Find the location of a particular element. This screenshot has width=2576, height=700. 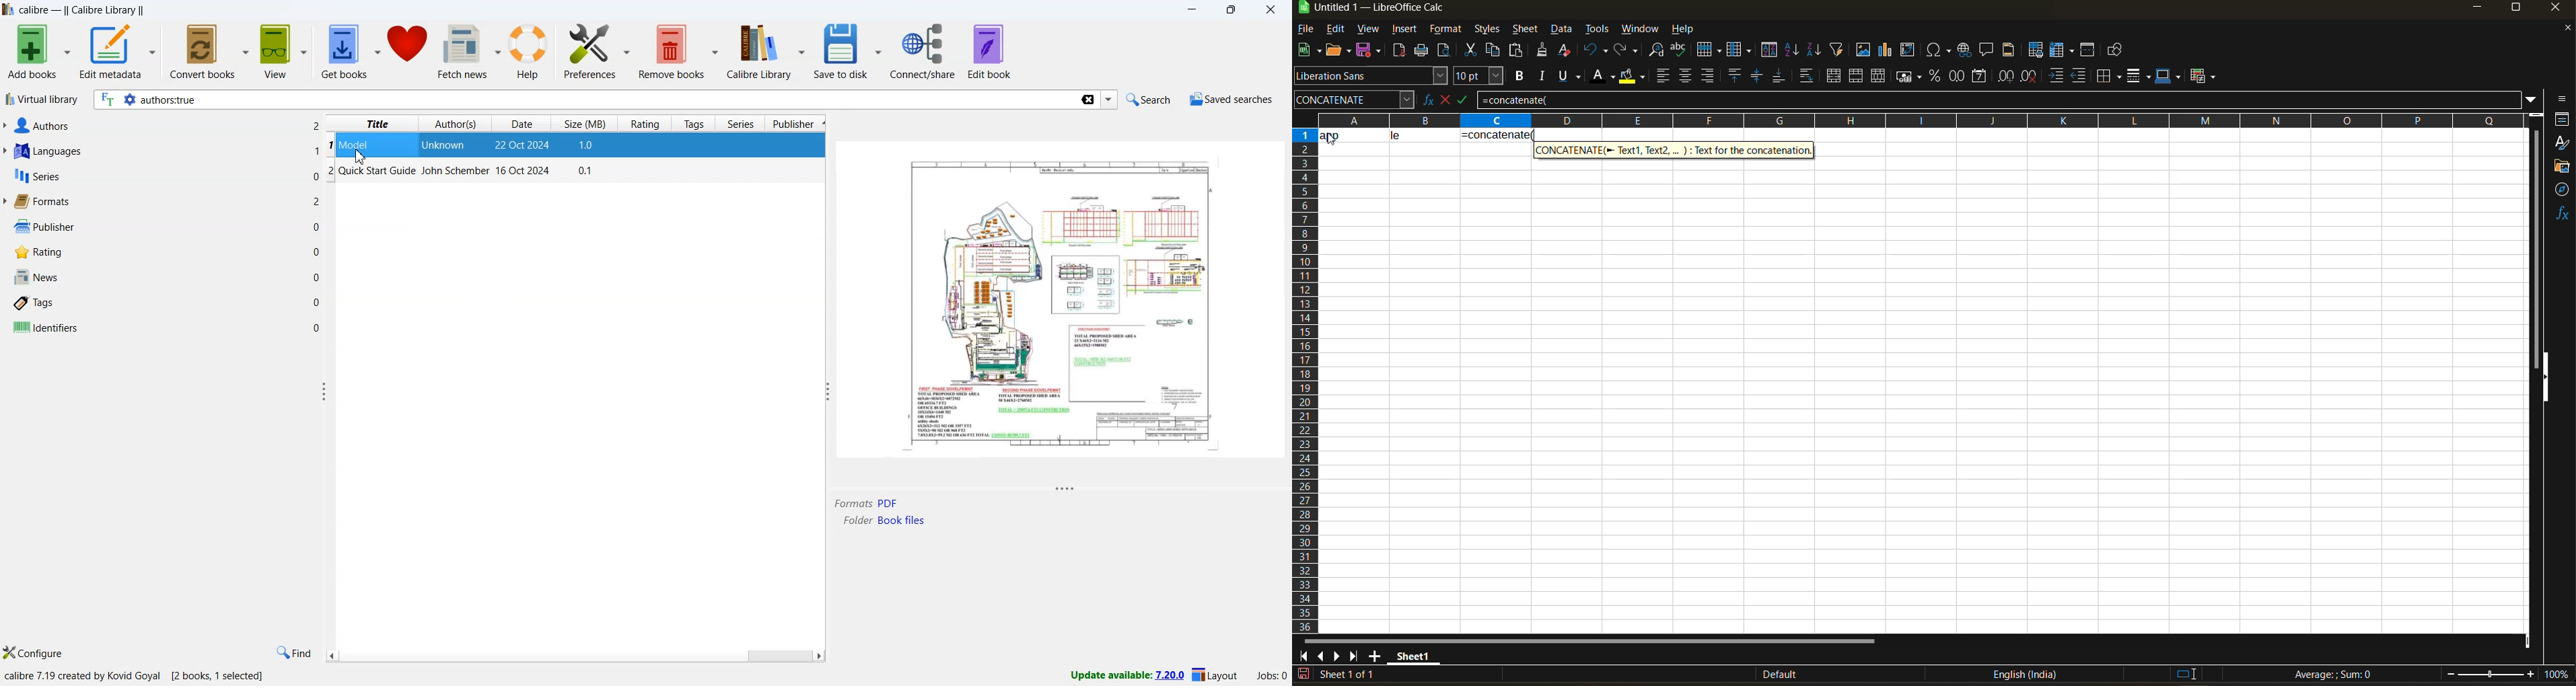

italic is located at coordinates (1543, 76).